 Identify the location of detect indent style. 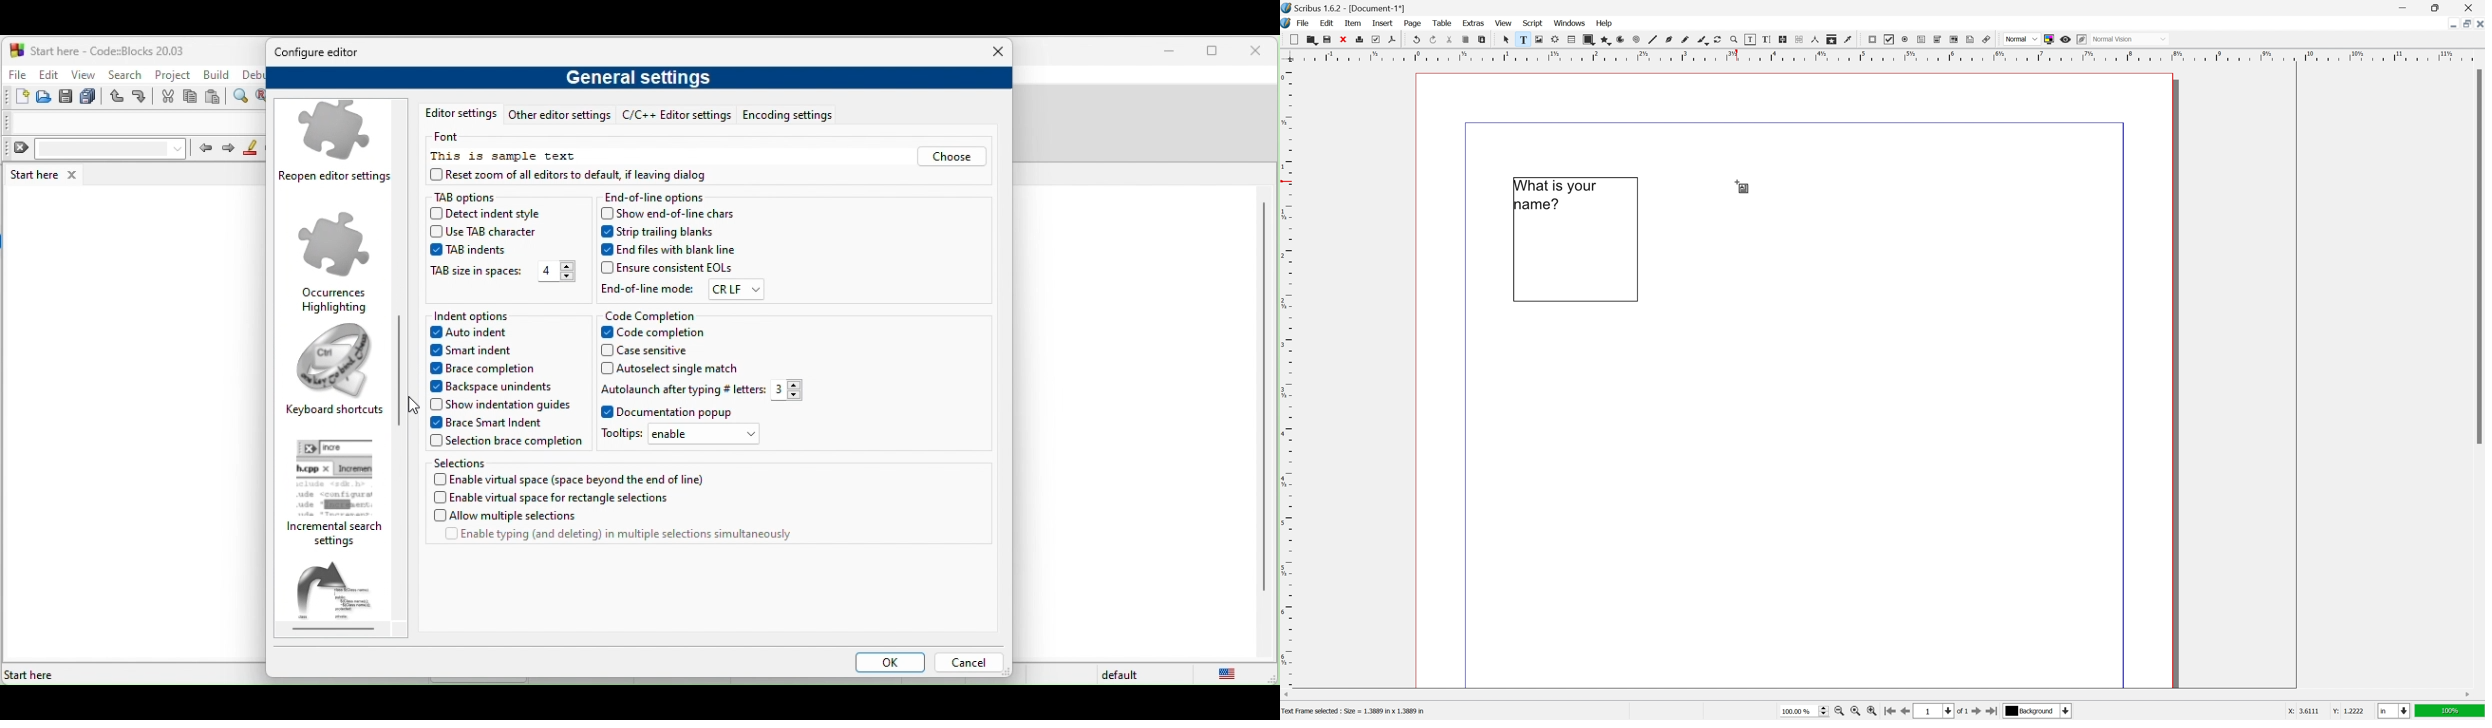
(504, 215).